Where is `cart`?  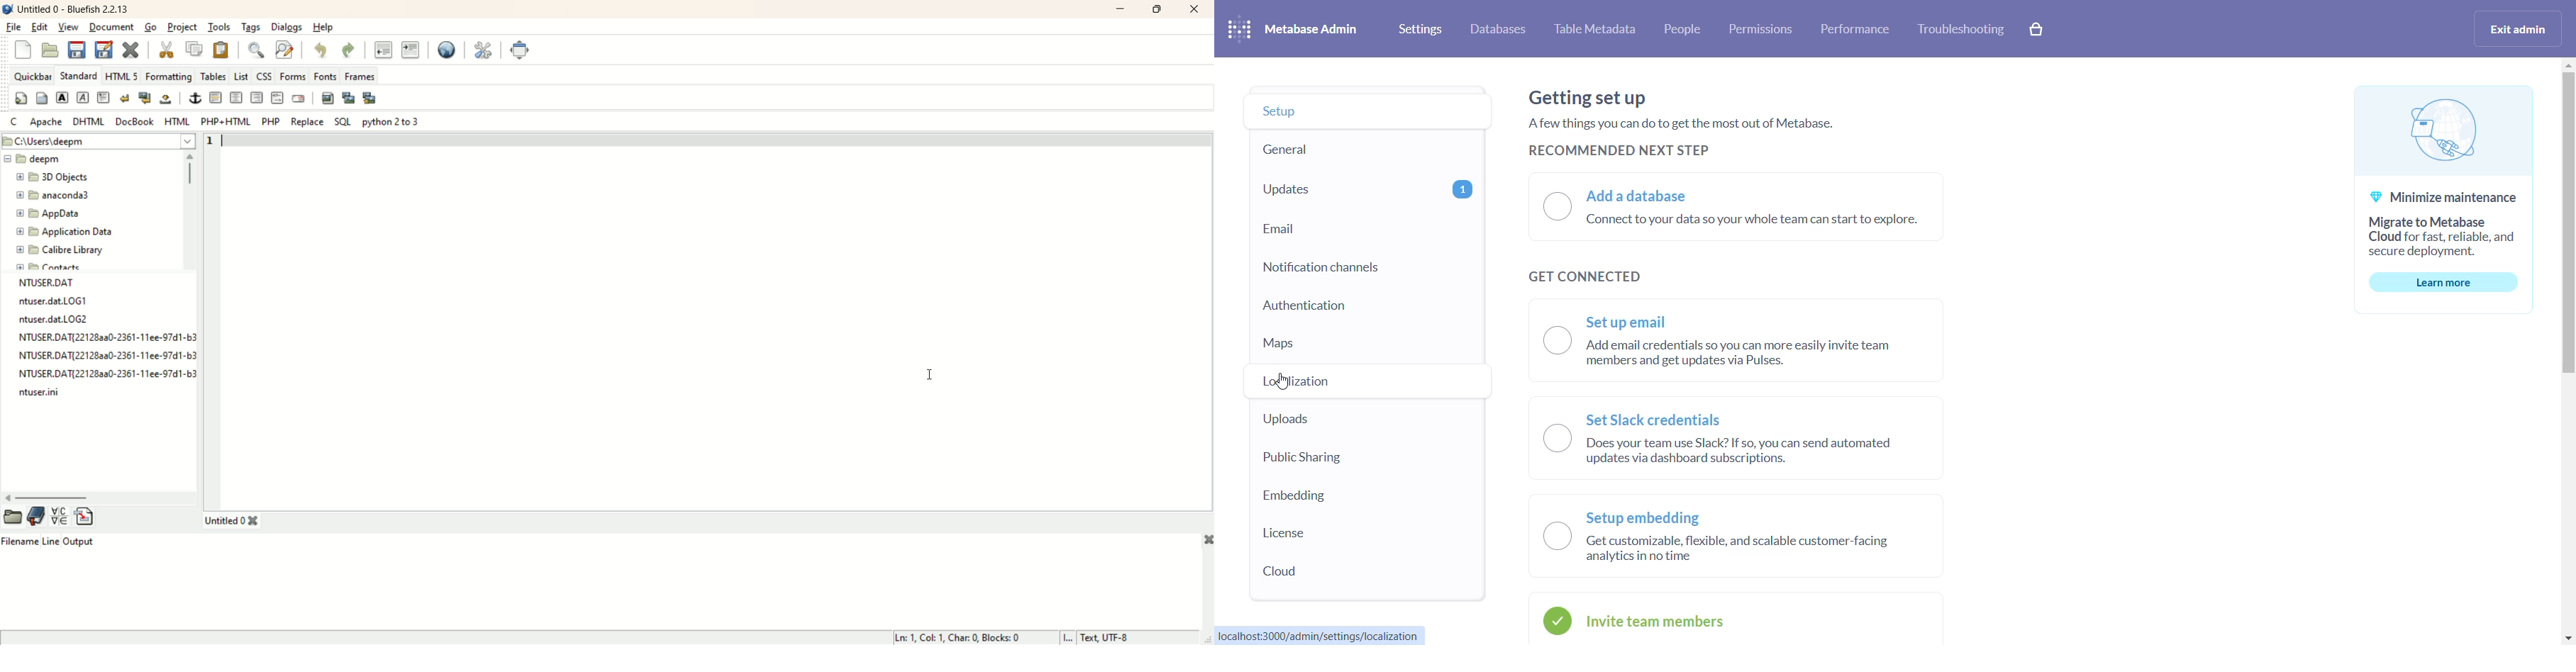
cart is located at coordinates (2036, 29).